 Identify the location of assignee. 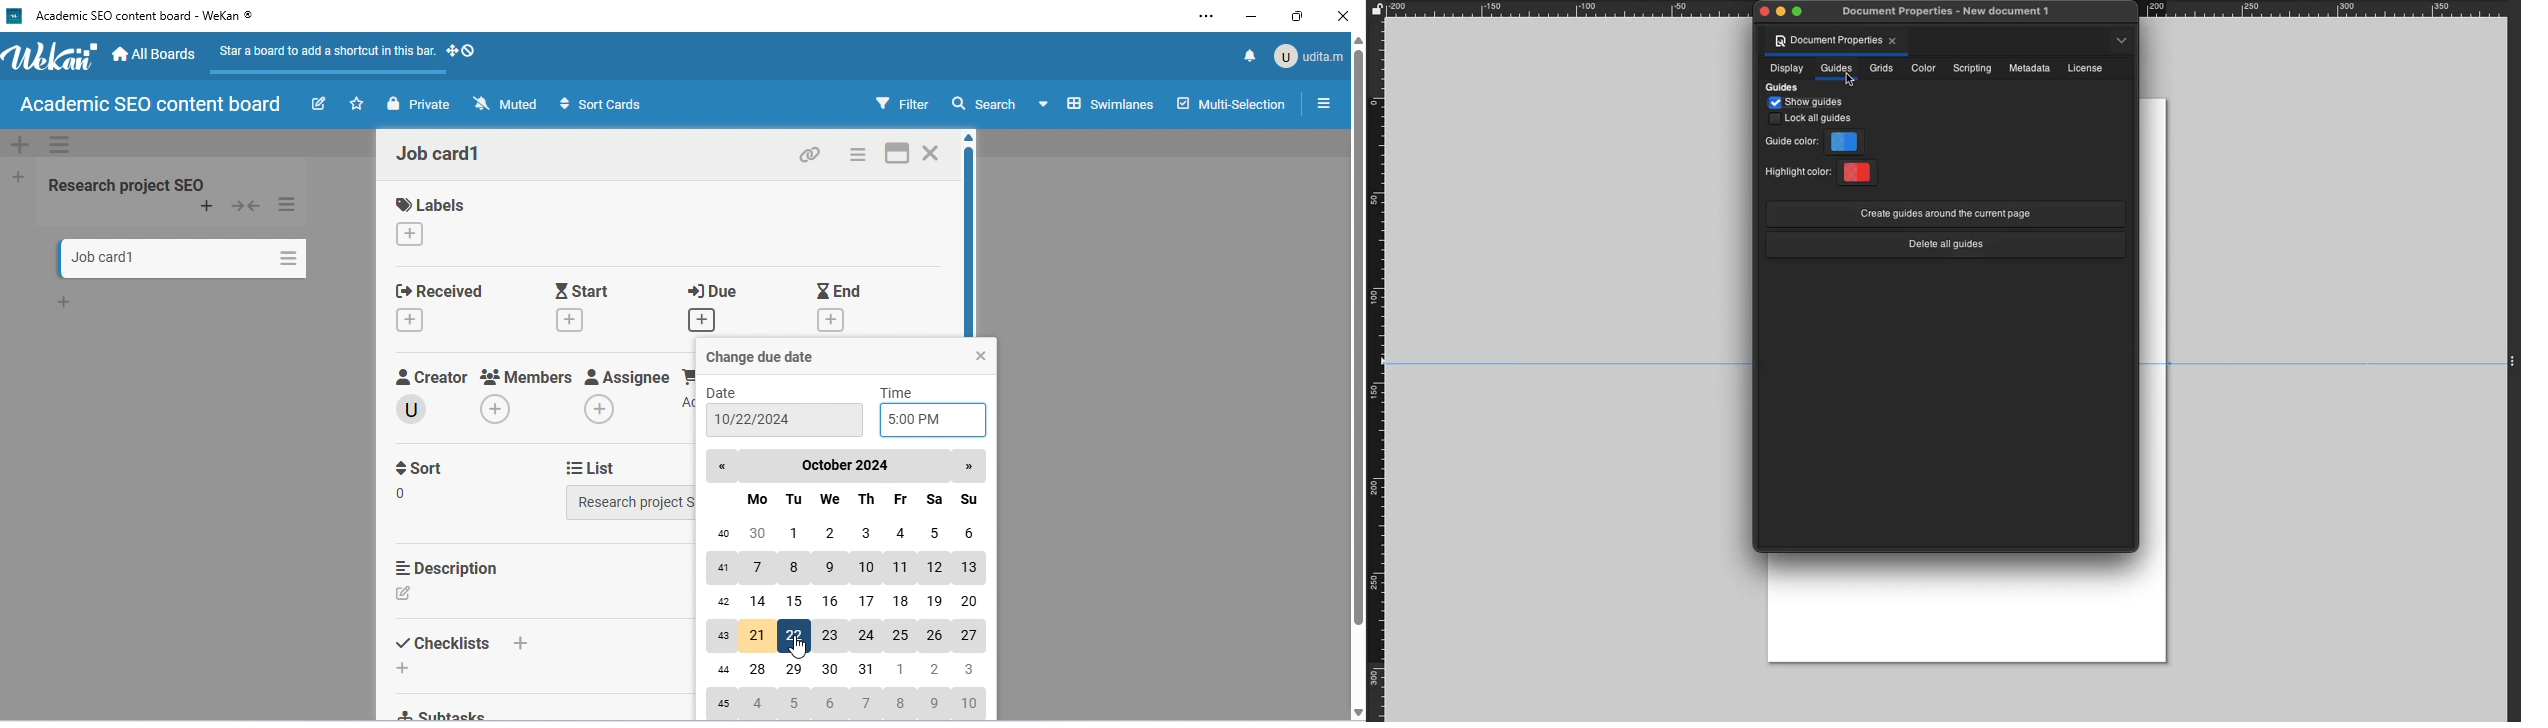
(629, 376).